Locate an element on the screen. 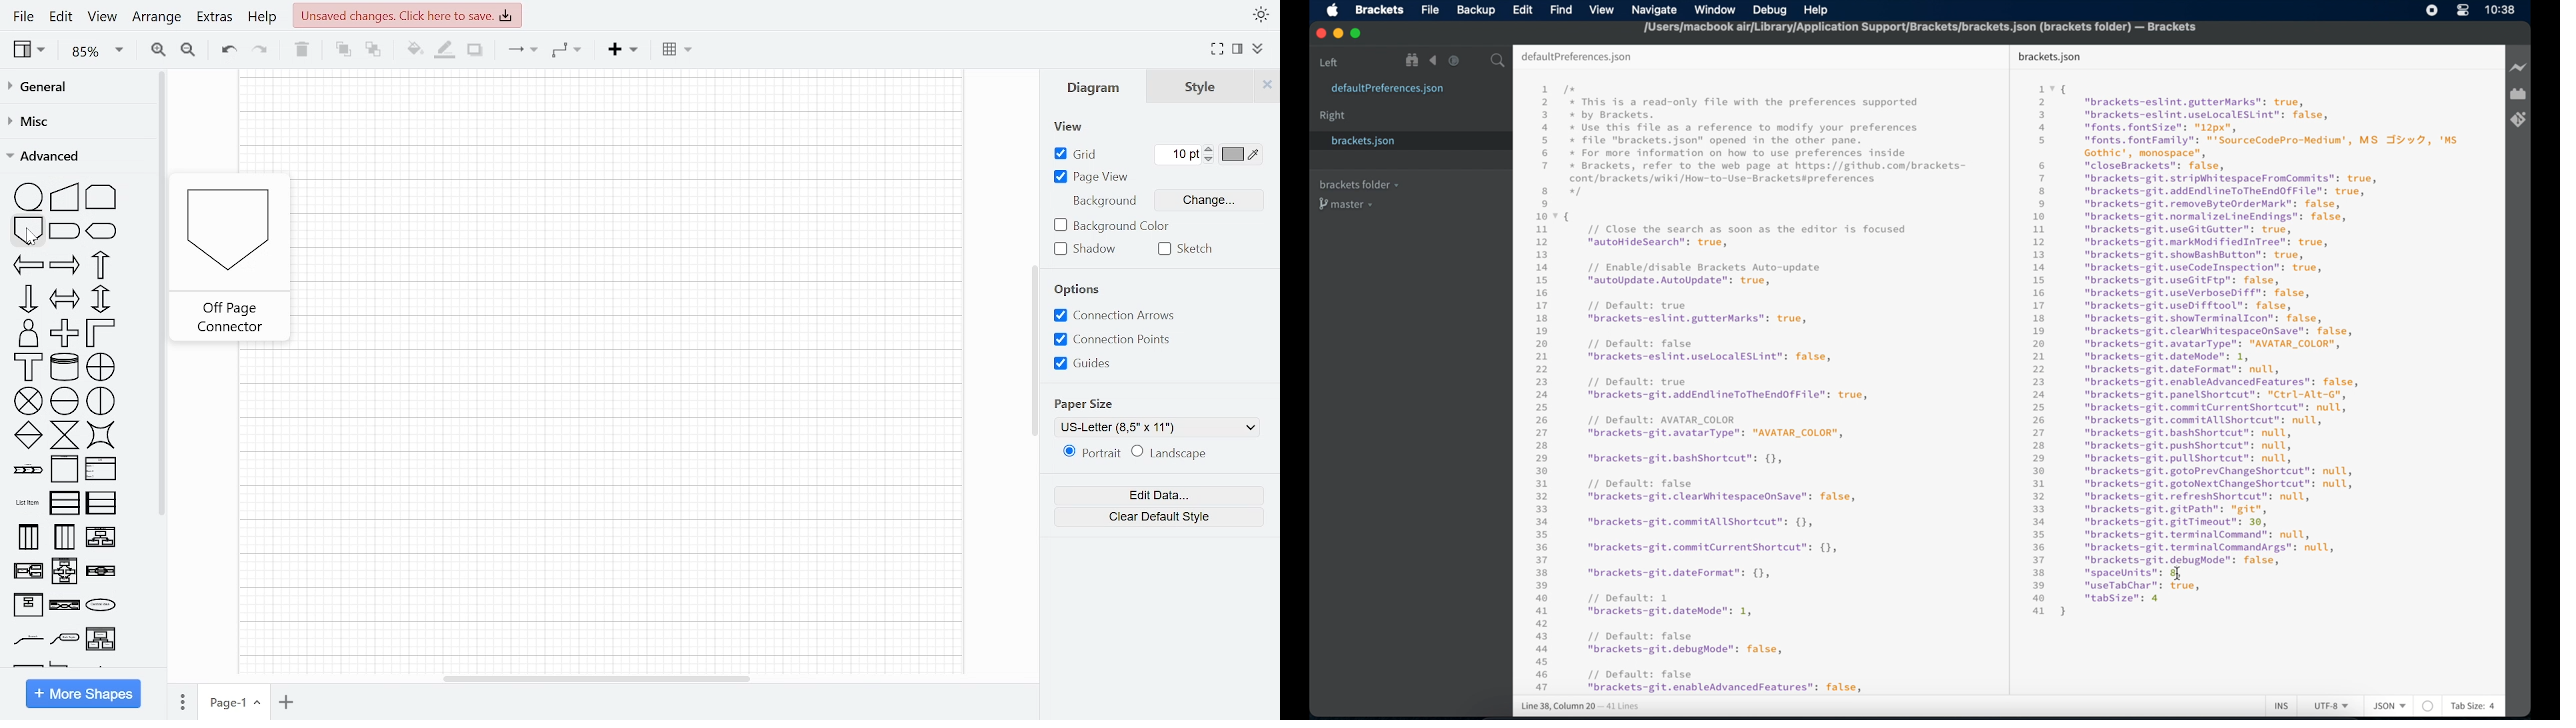 The height and width of the screenshot is (728, 2576). view is located at coordinates (1070, 127).